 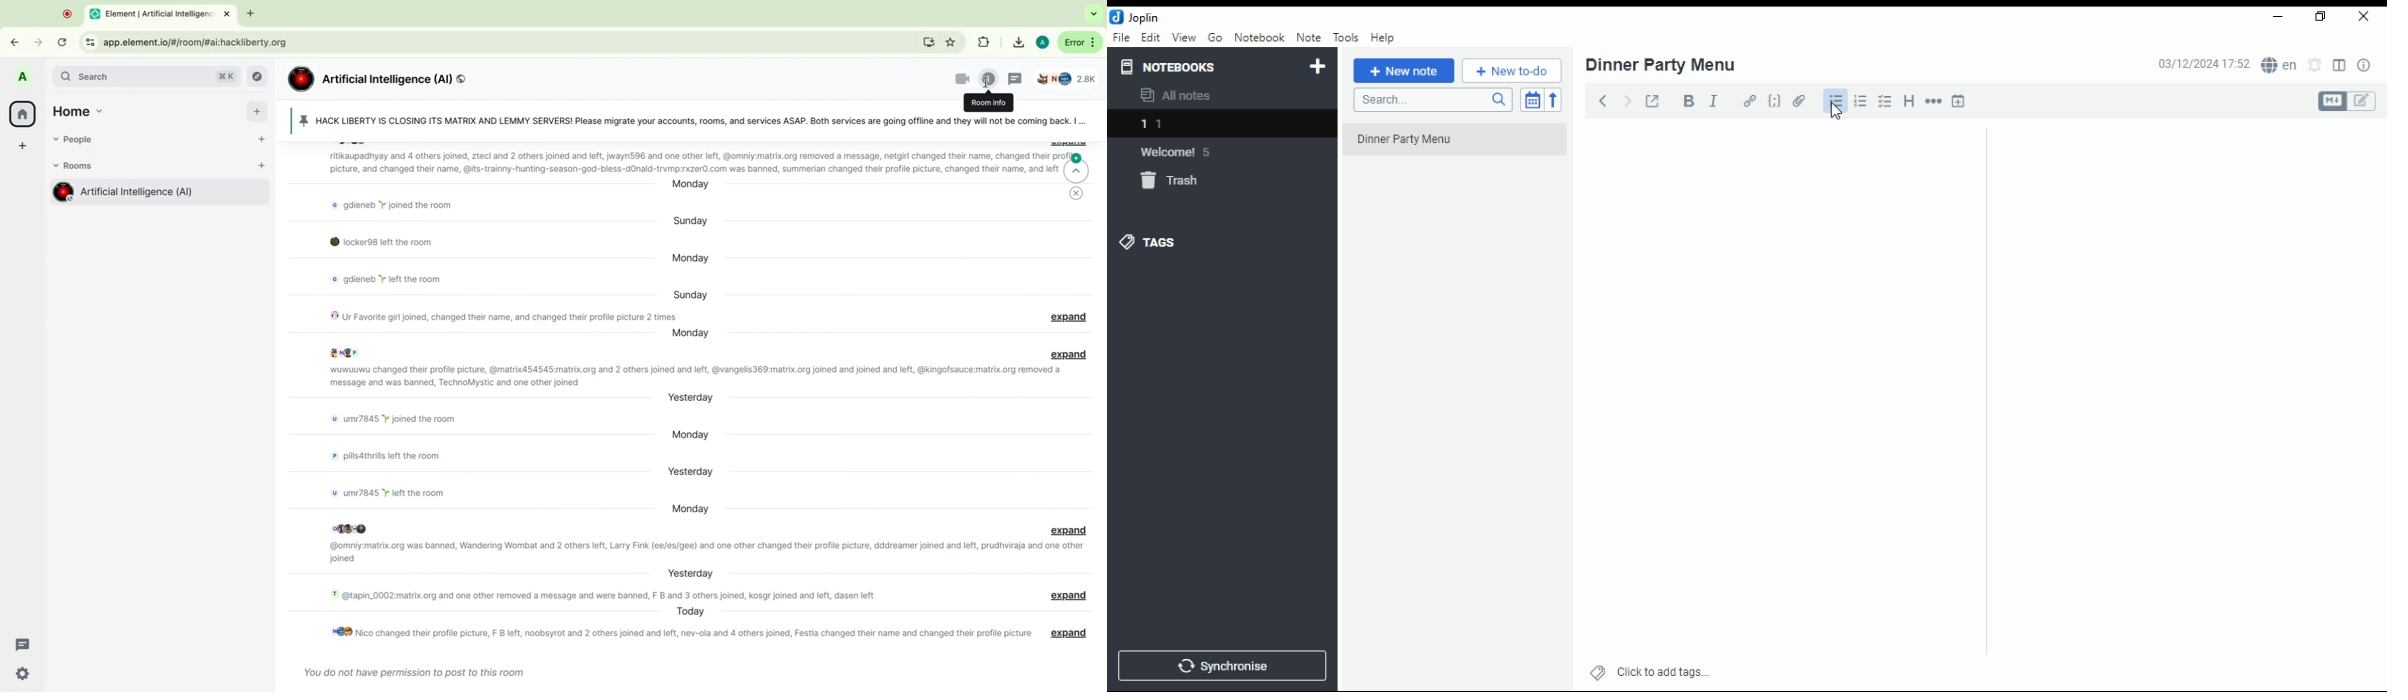 I want to click on close , so click(x=2363, y=17).